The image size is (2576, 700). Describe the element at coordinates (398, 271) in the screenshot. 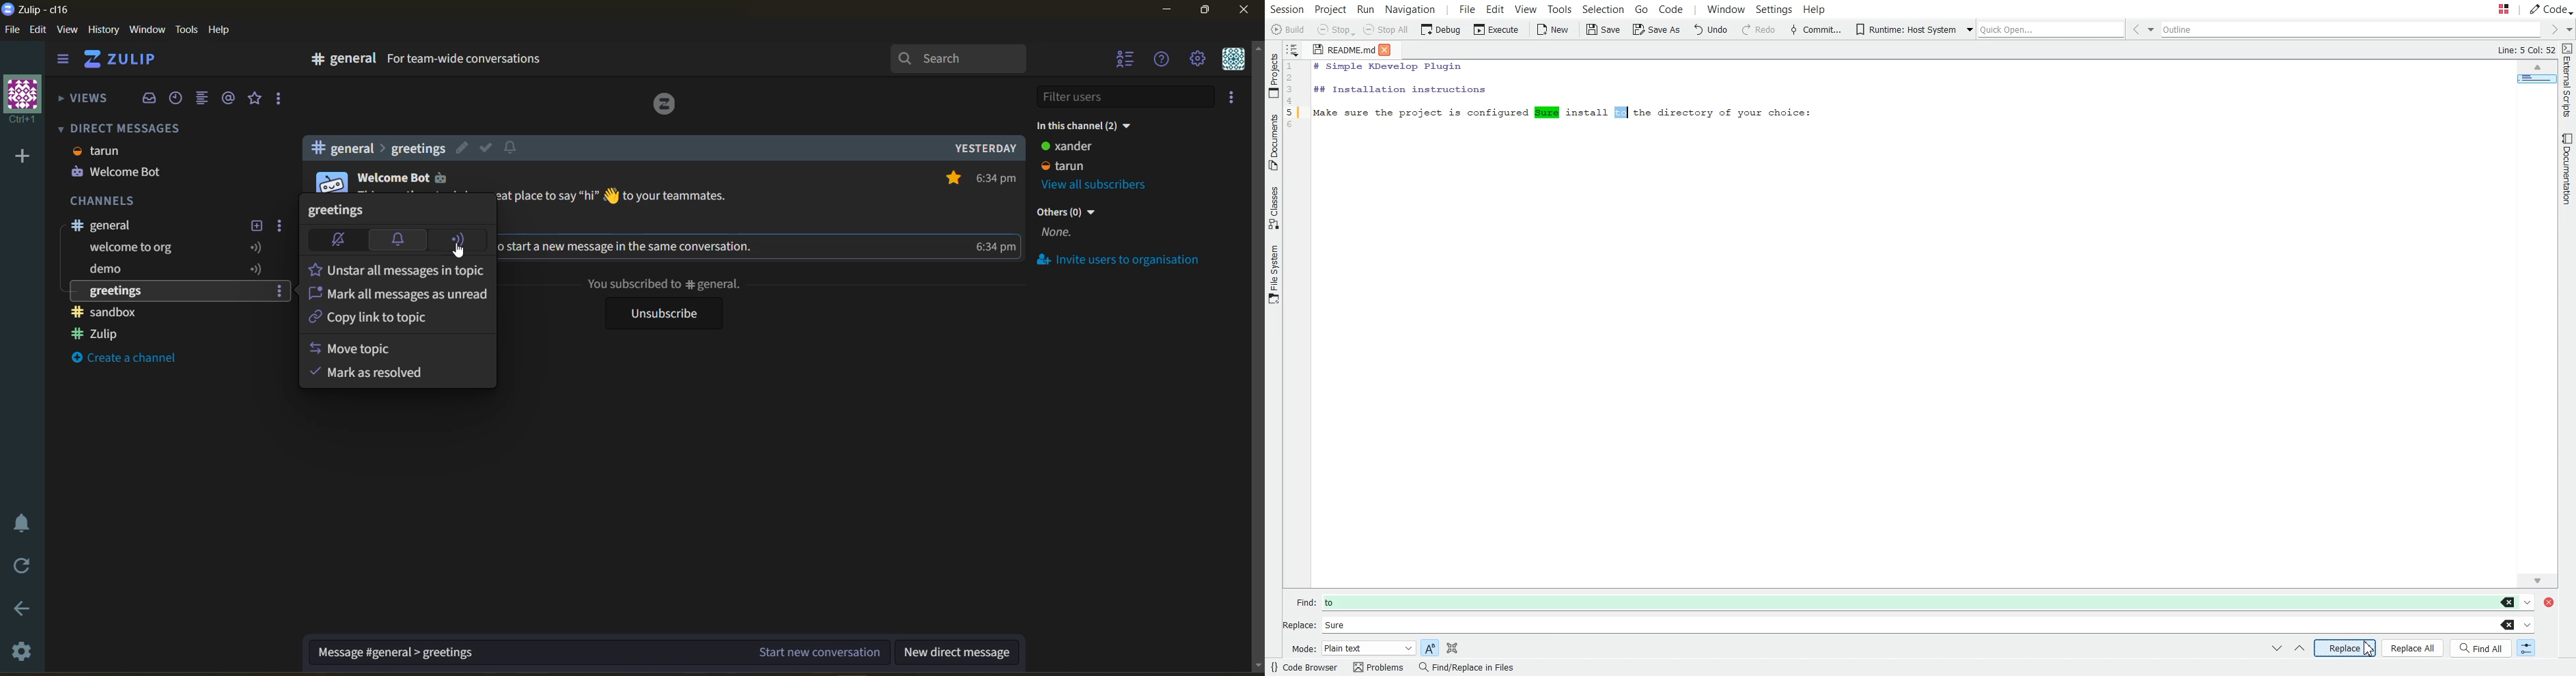

I see `unstar all messages` at that location.